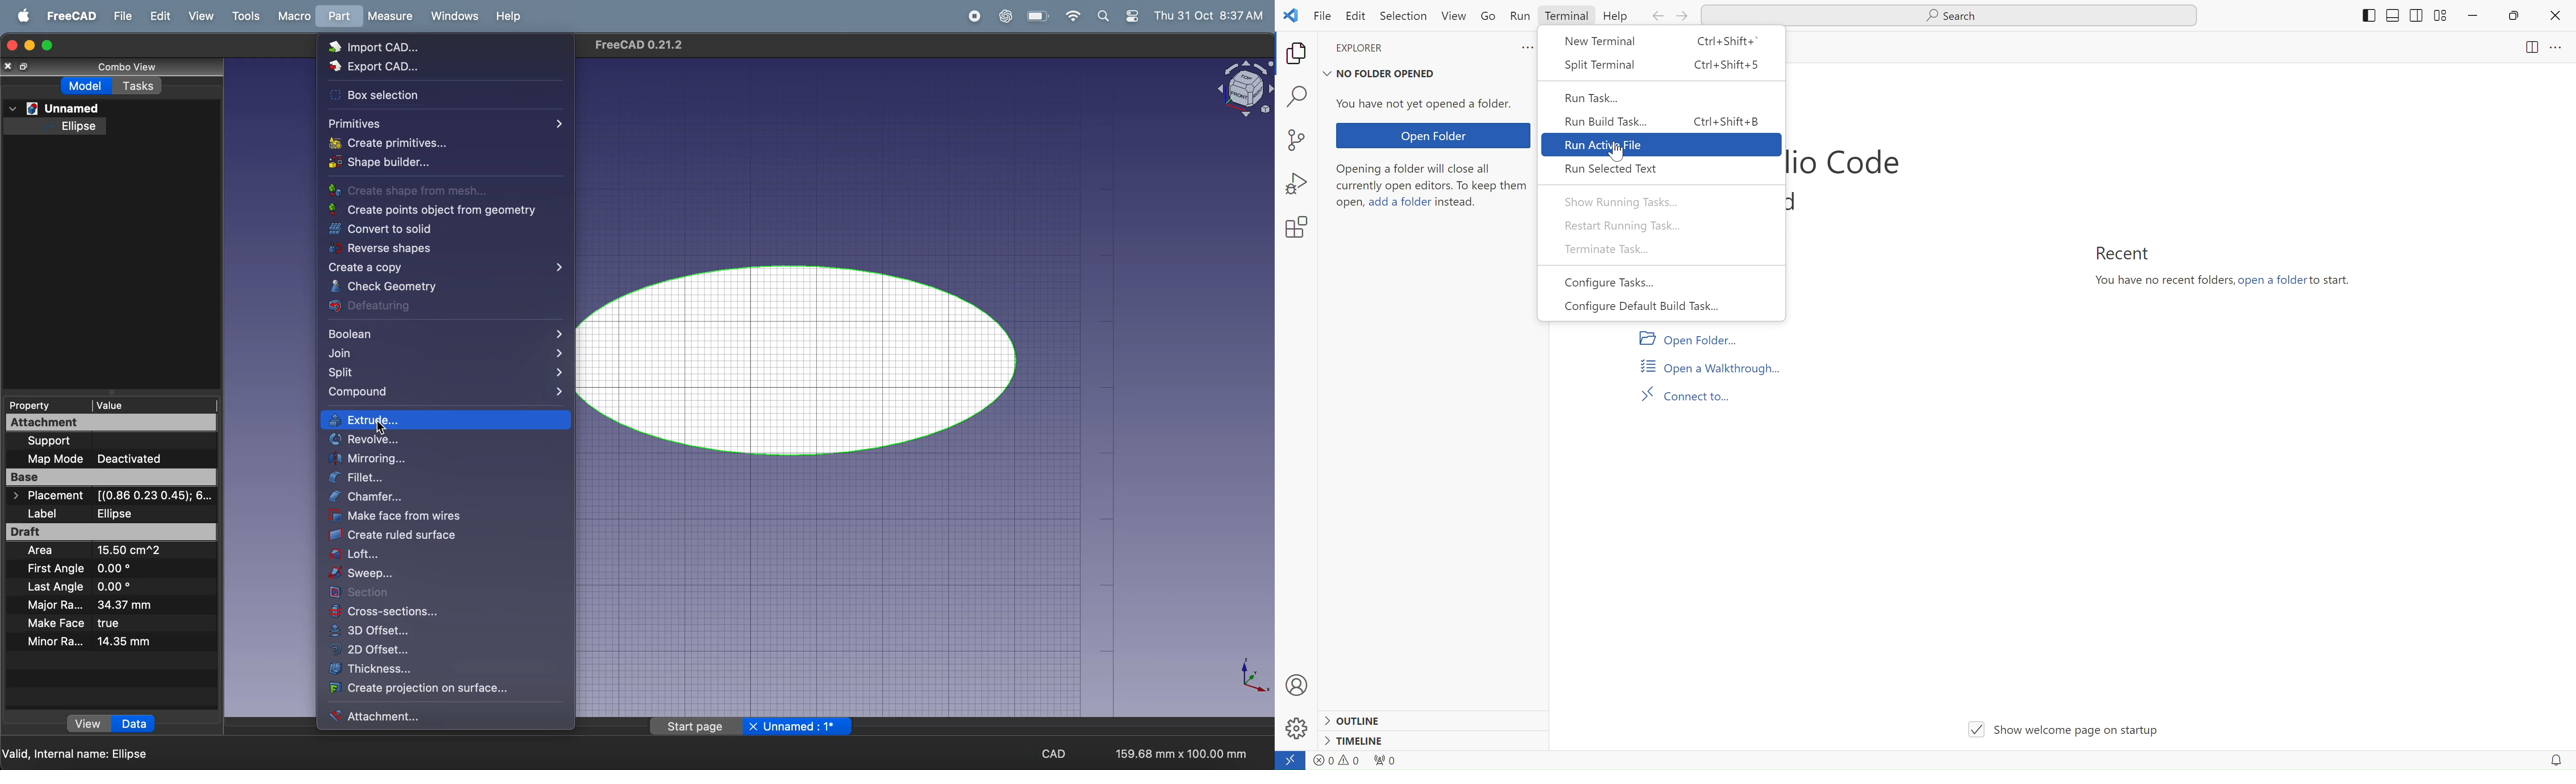 The width and height of the screenshot is (2576, 784). Describe the element at coordinates (511, 15) in the screenshot. I see `help` at that location.